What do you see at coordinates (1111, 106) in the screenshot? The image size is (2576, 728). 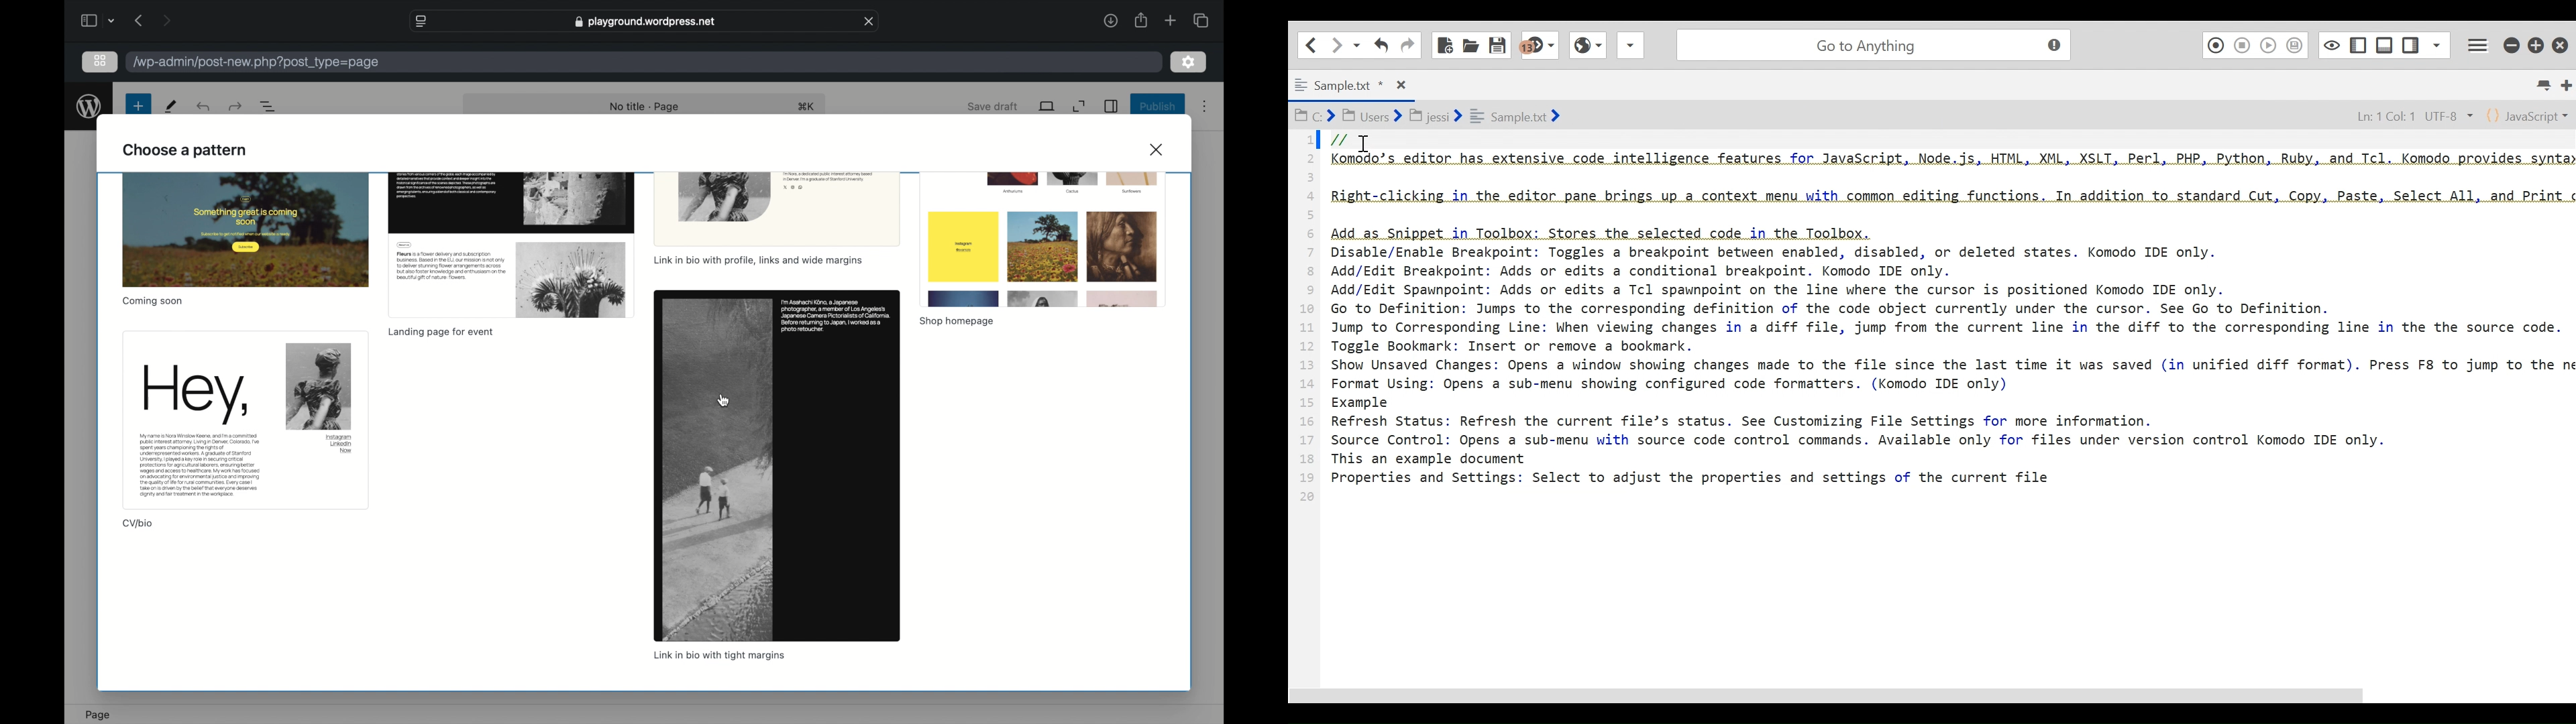 I see `sidebar` at bounding box center [1111, 106].